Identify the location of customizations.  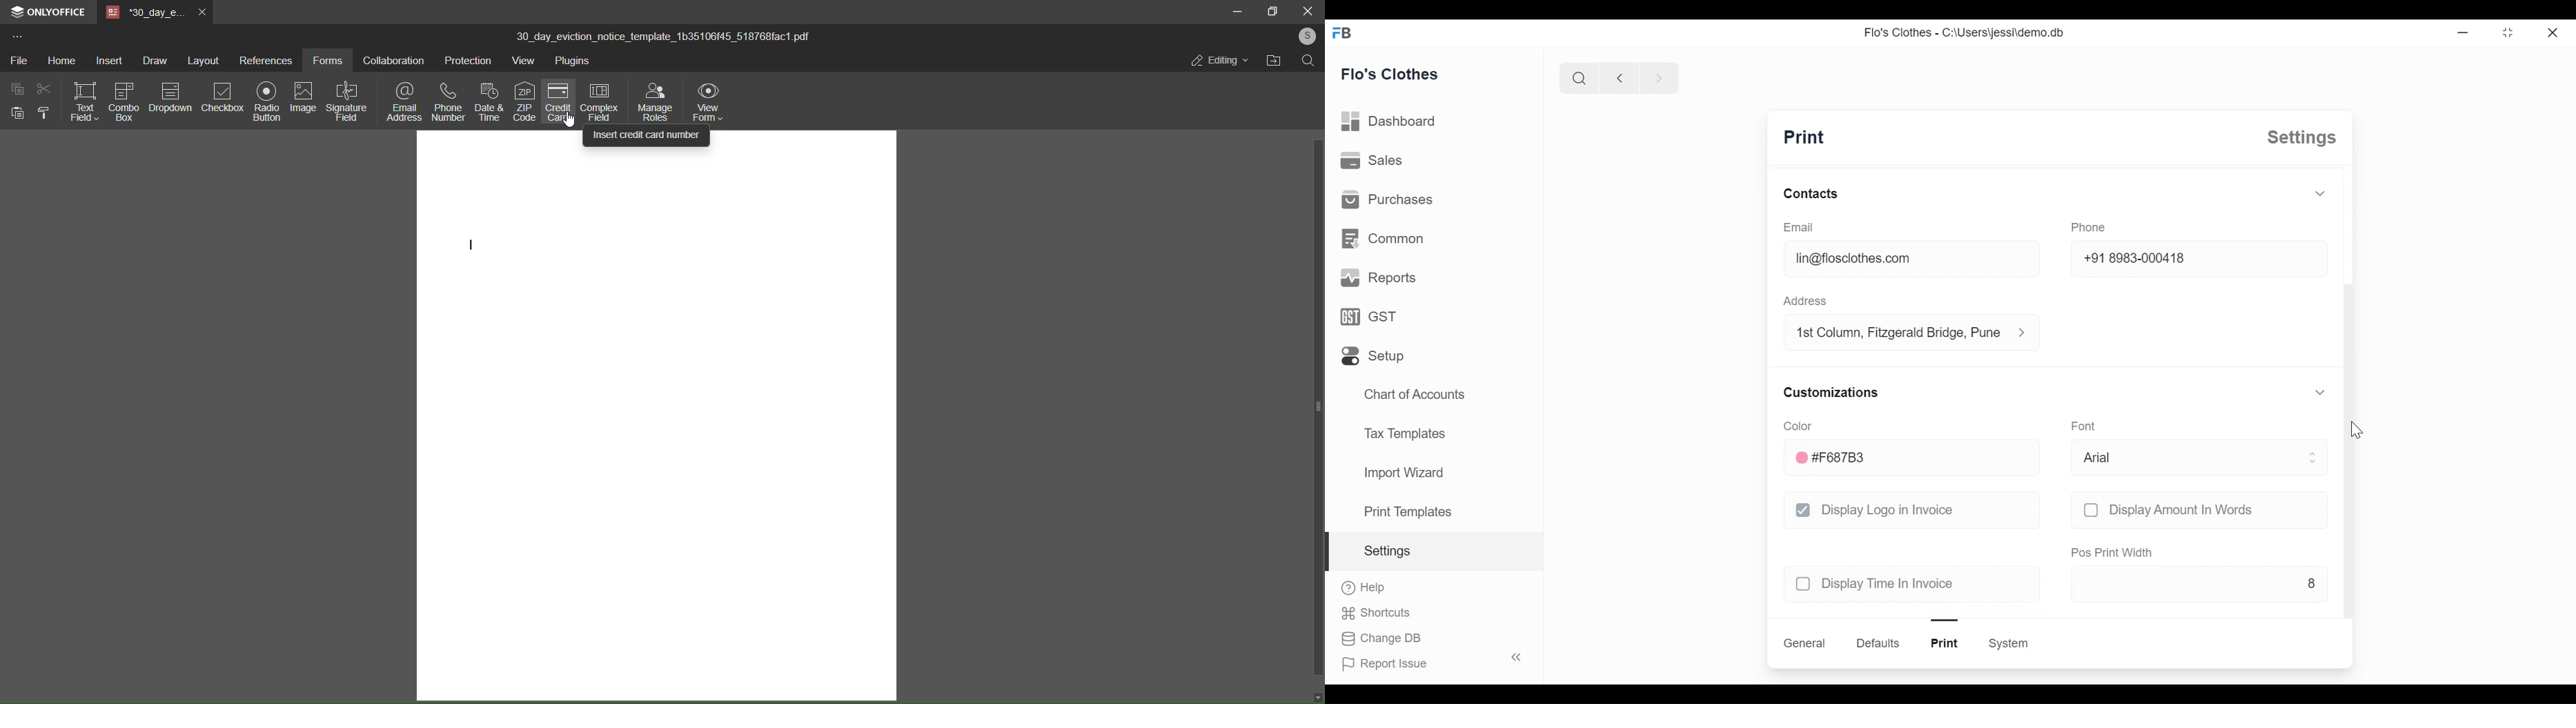
(1831, 392).